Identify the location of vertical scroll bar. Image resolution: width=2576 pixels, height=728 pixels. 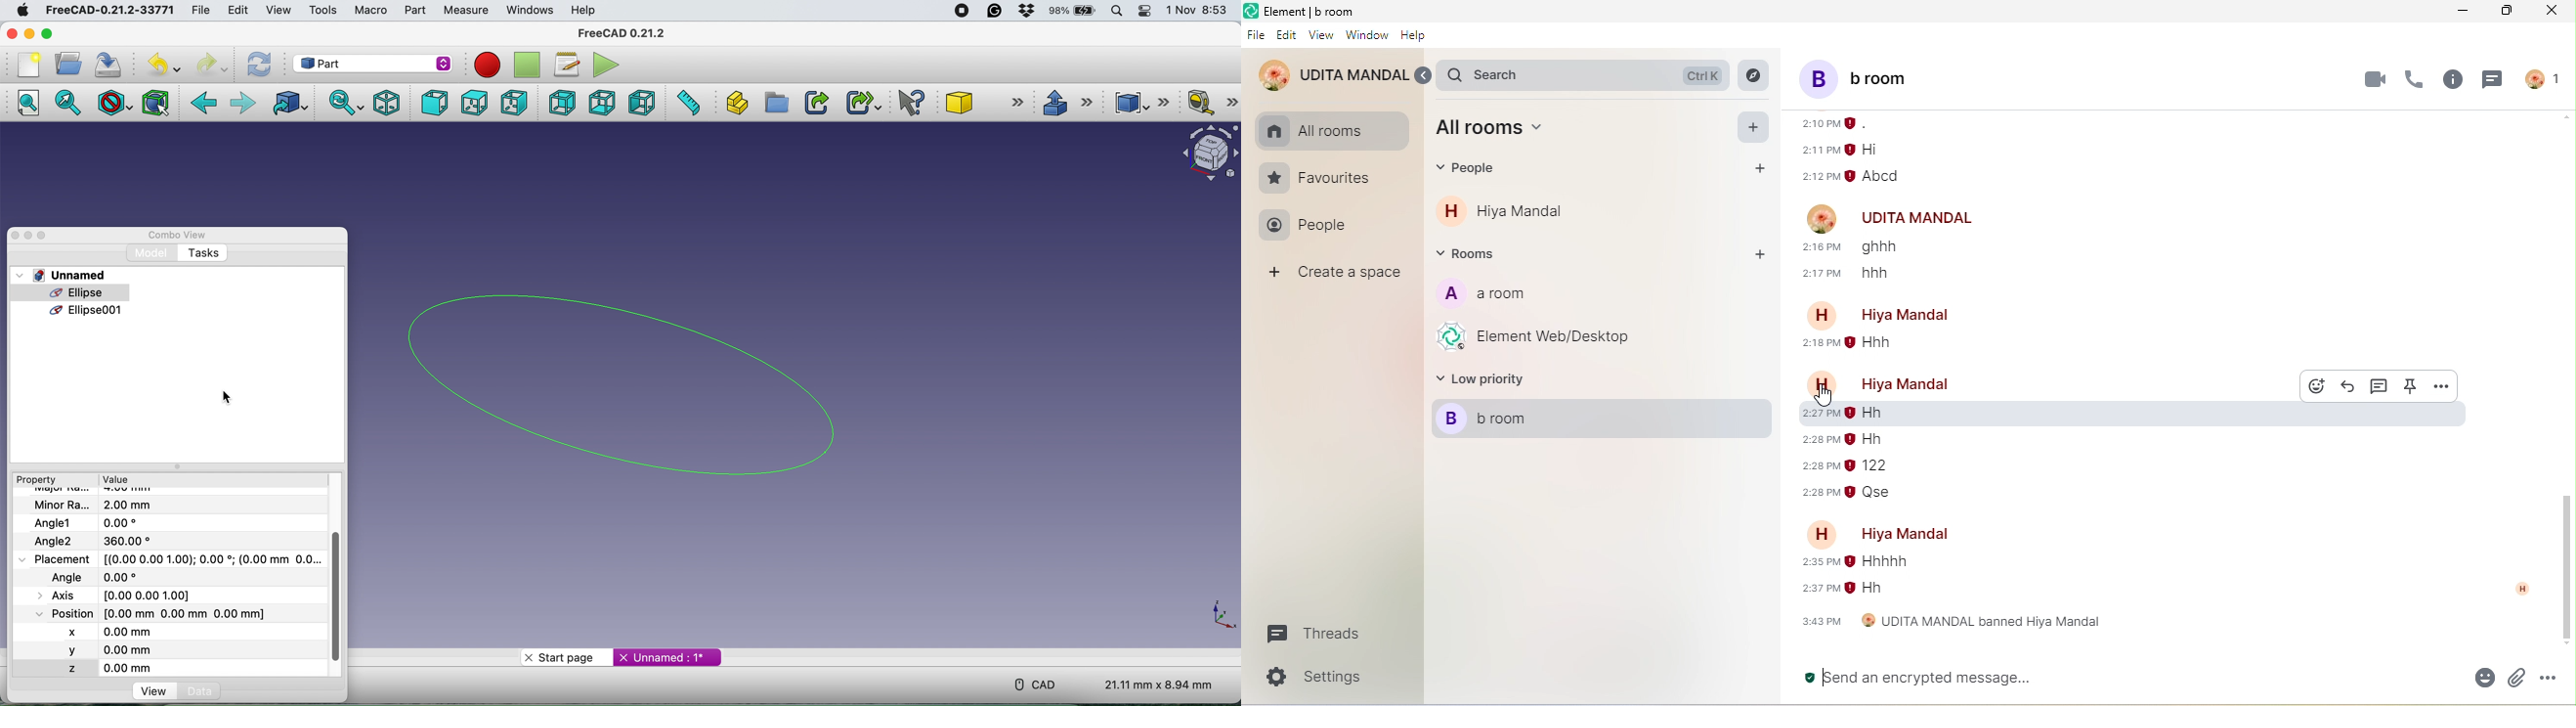
(338, 596).